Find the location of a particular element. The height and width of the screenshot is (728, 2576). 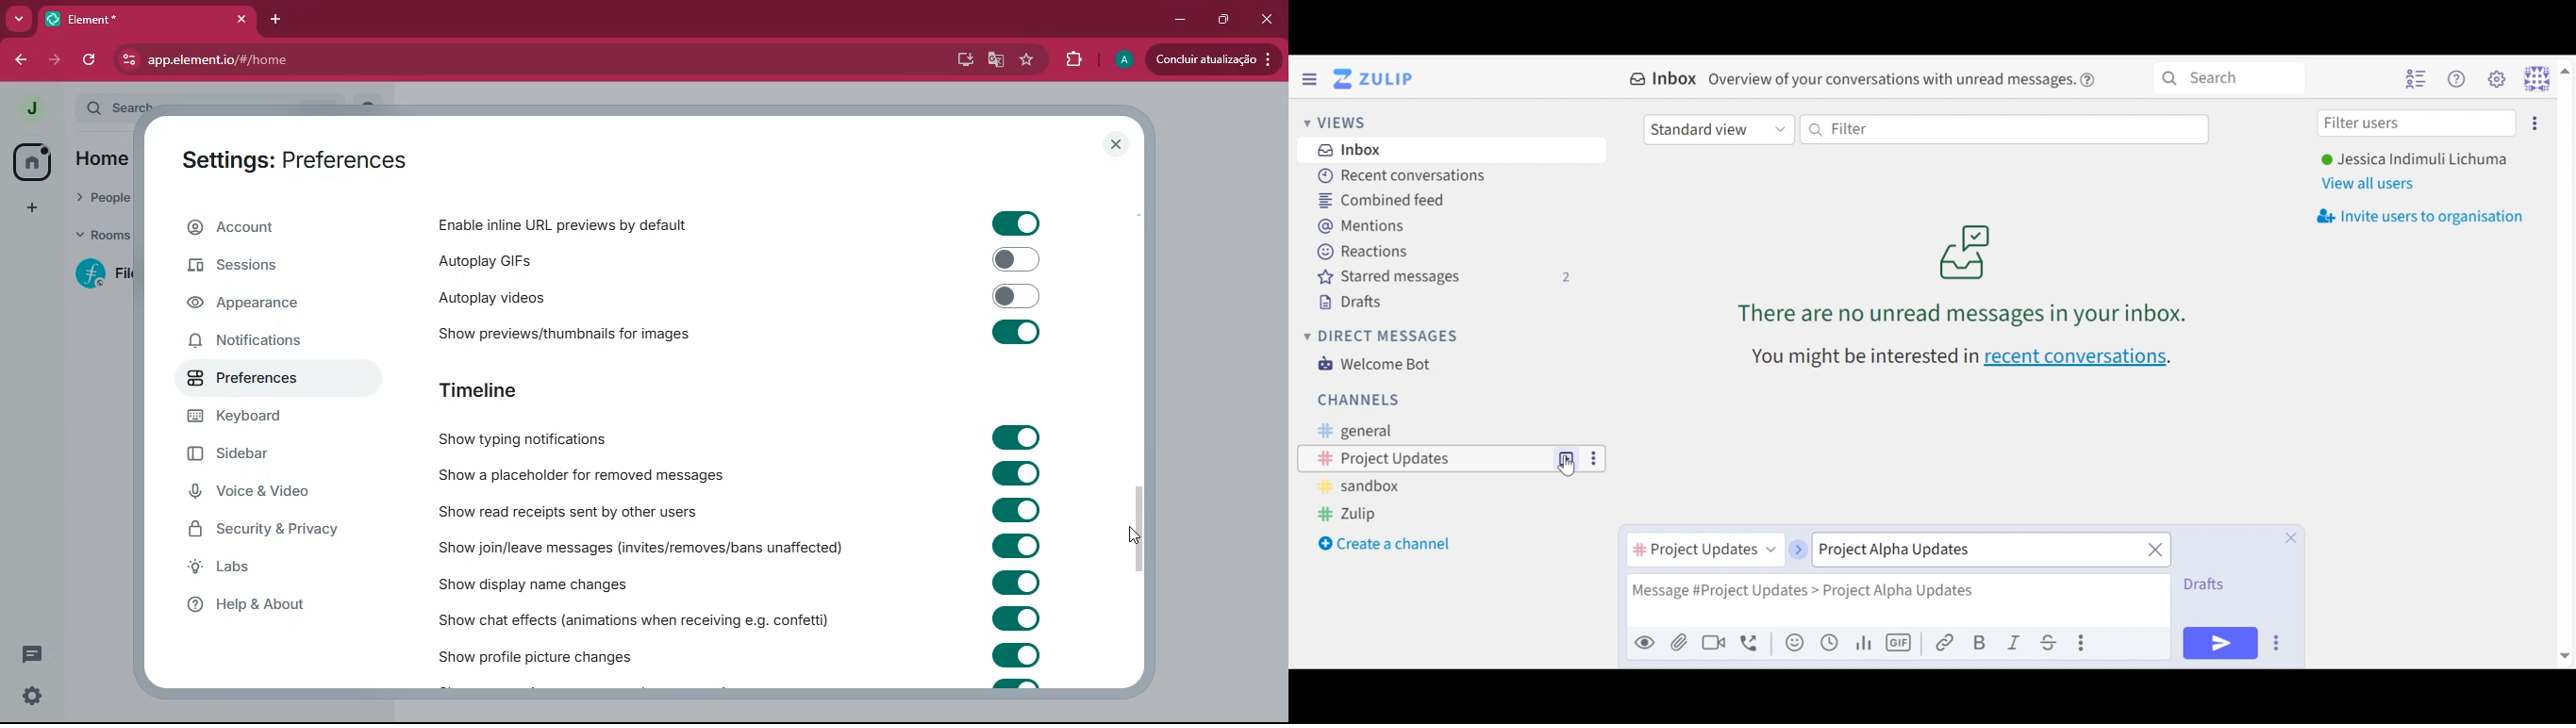

appearance is located at coordinates (258, 305).